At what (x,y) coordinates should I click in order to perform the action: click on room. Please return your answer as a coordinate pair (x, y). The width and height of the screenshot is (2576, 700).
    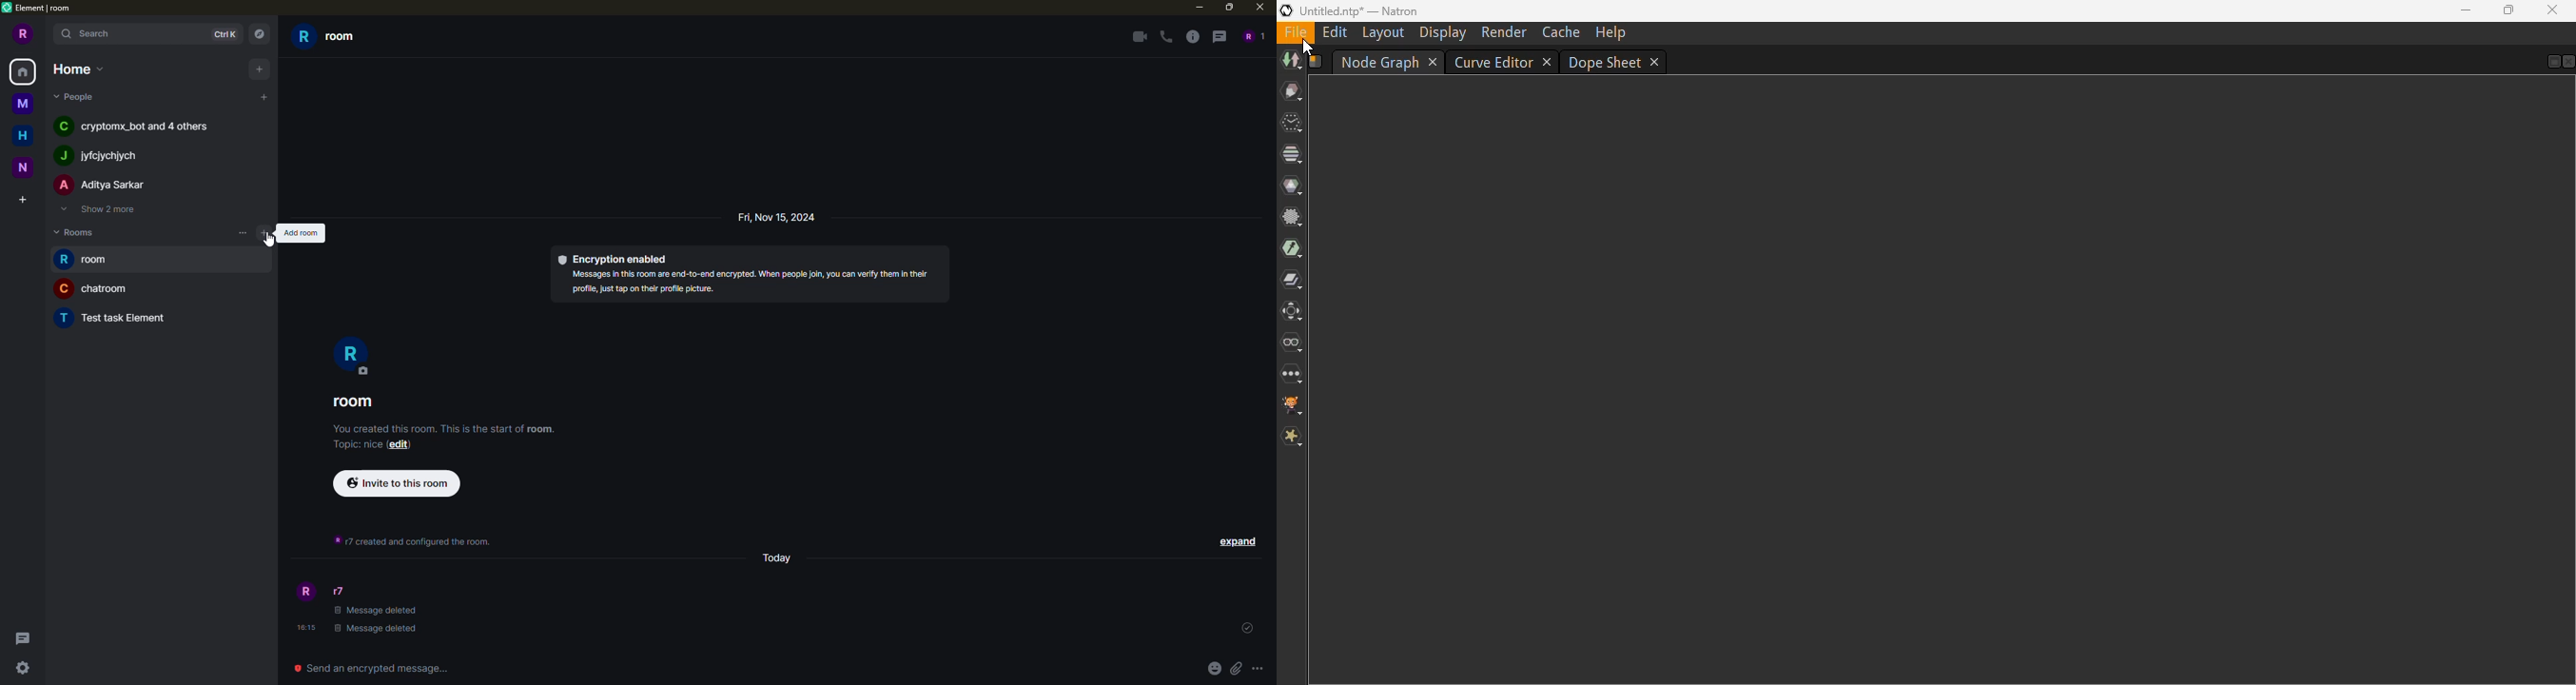
    Looking at the image, I should click on (354, 401).